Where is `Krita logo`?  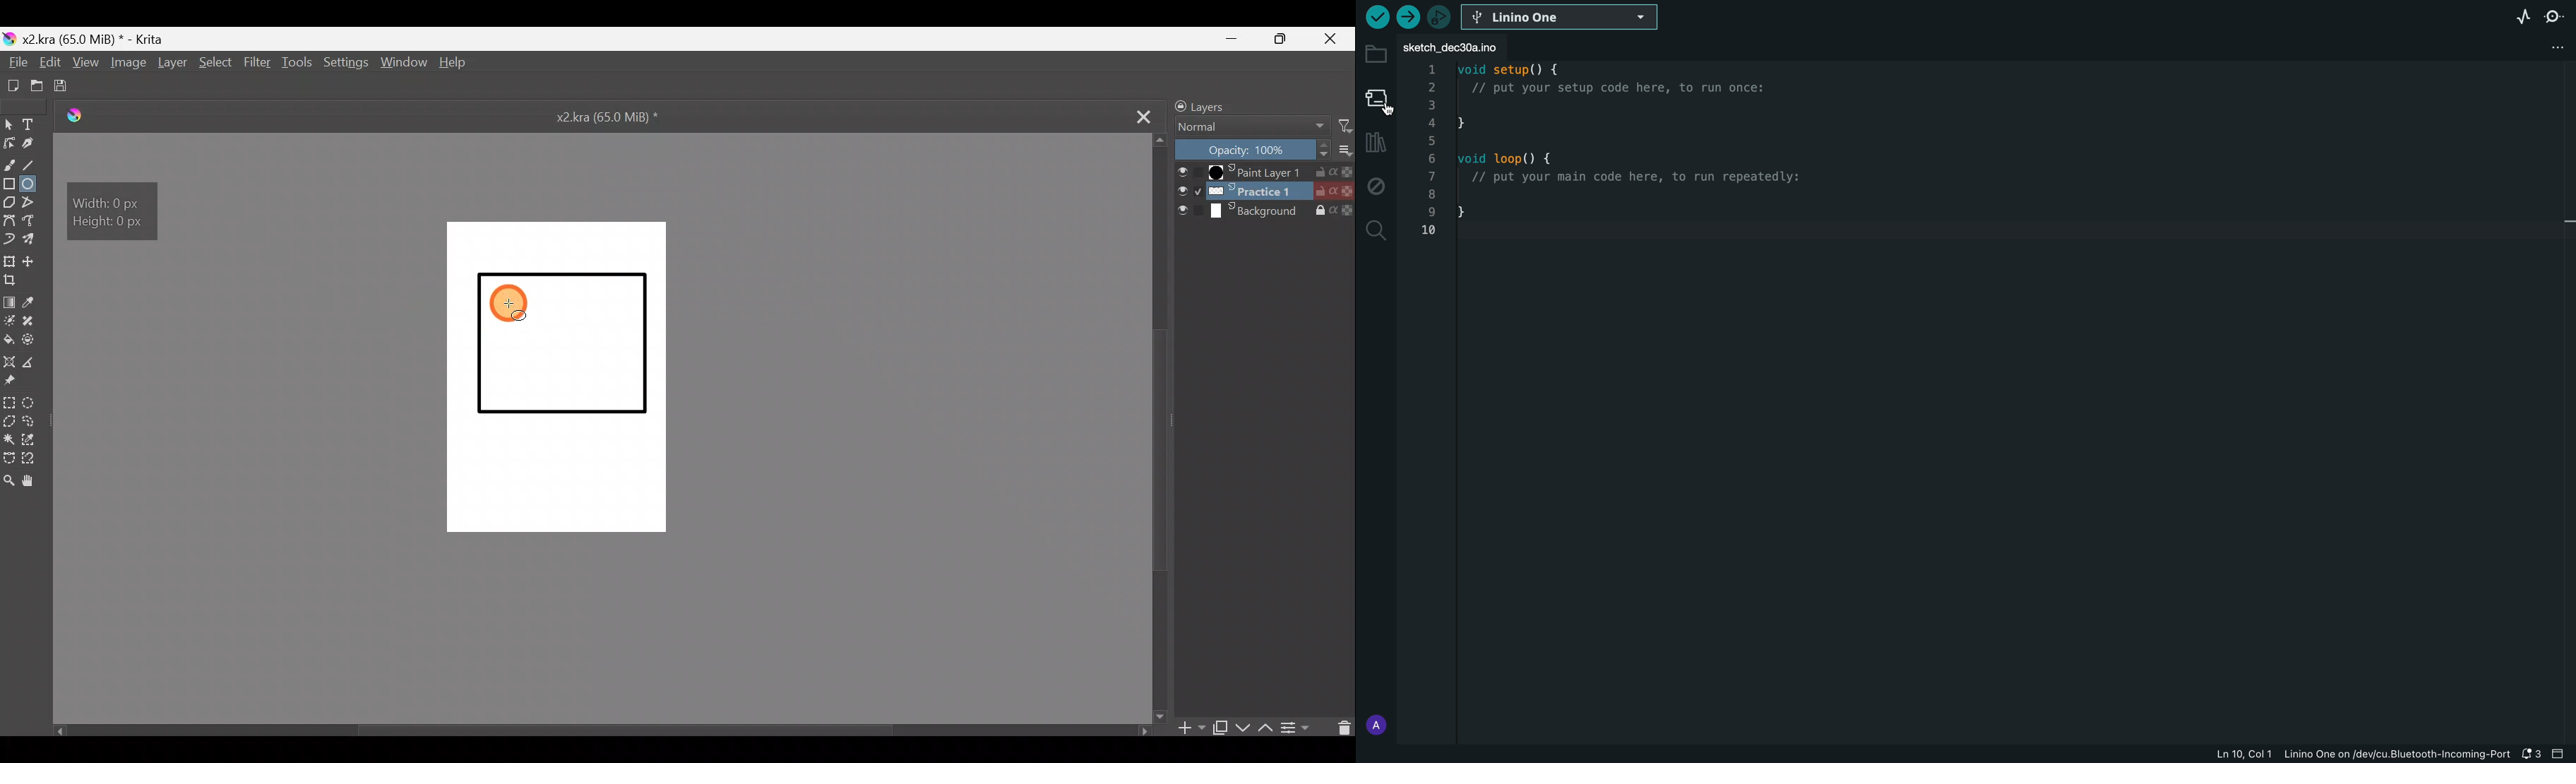 Krita logo is located at coordinates (8, 37).